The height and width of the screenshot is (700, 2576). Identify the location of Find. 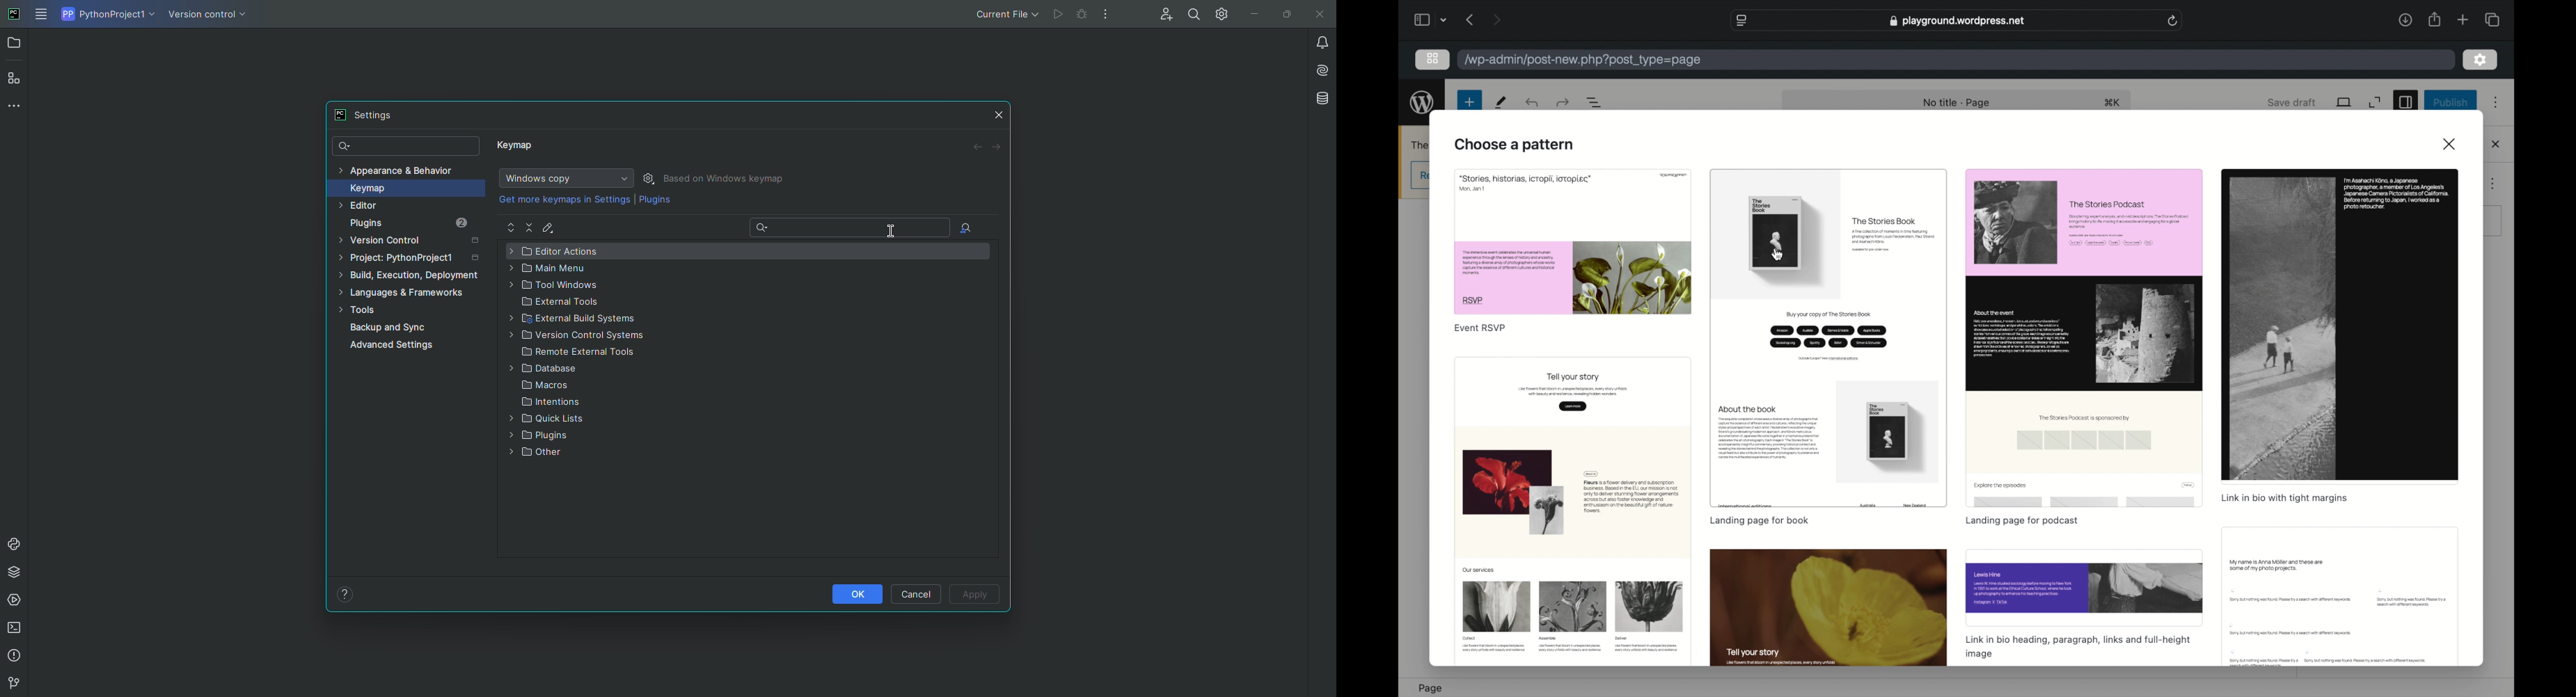
(1194, 14).